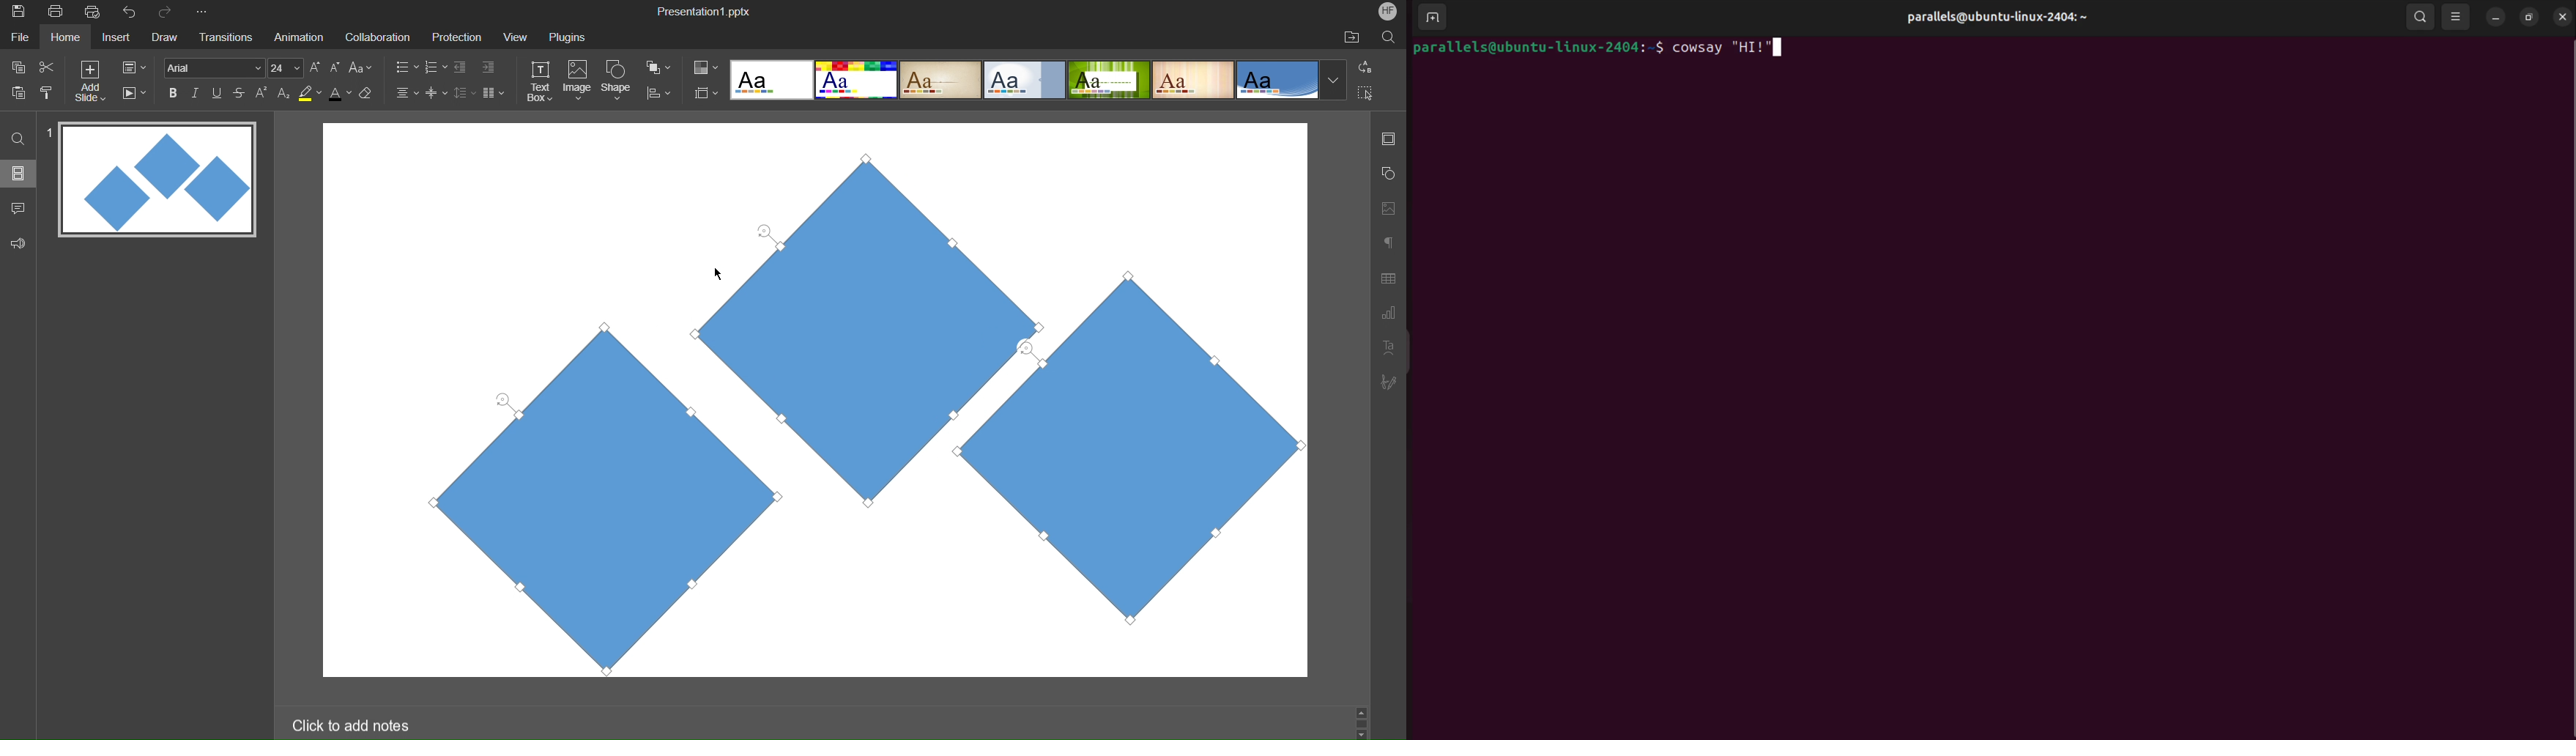 Image resolution: width=2576 pixels, height=756 pixels. Describe the element at coordinates (658, 94) in the screenshot. I see `Align` at that location.